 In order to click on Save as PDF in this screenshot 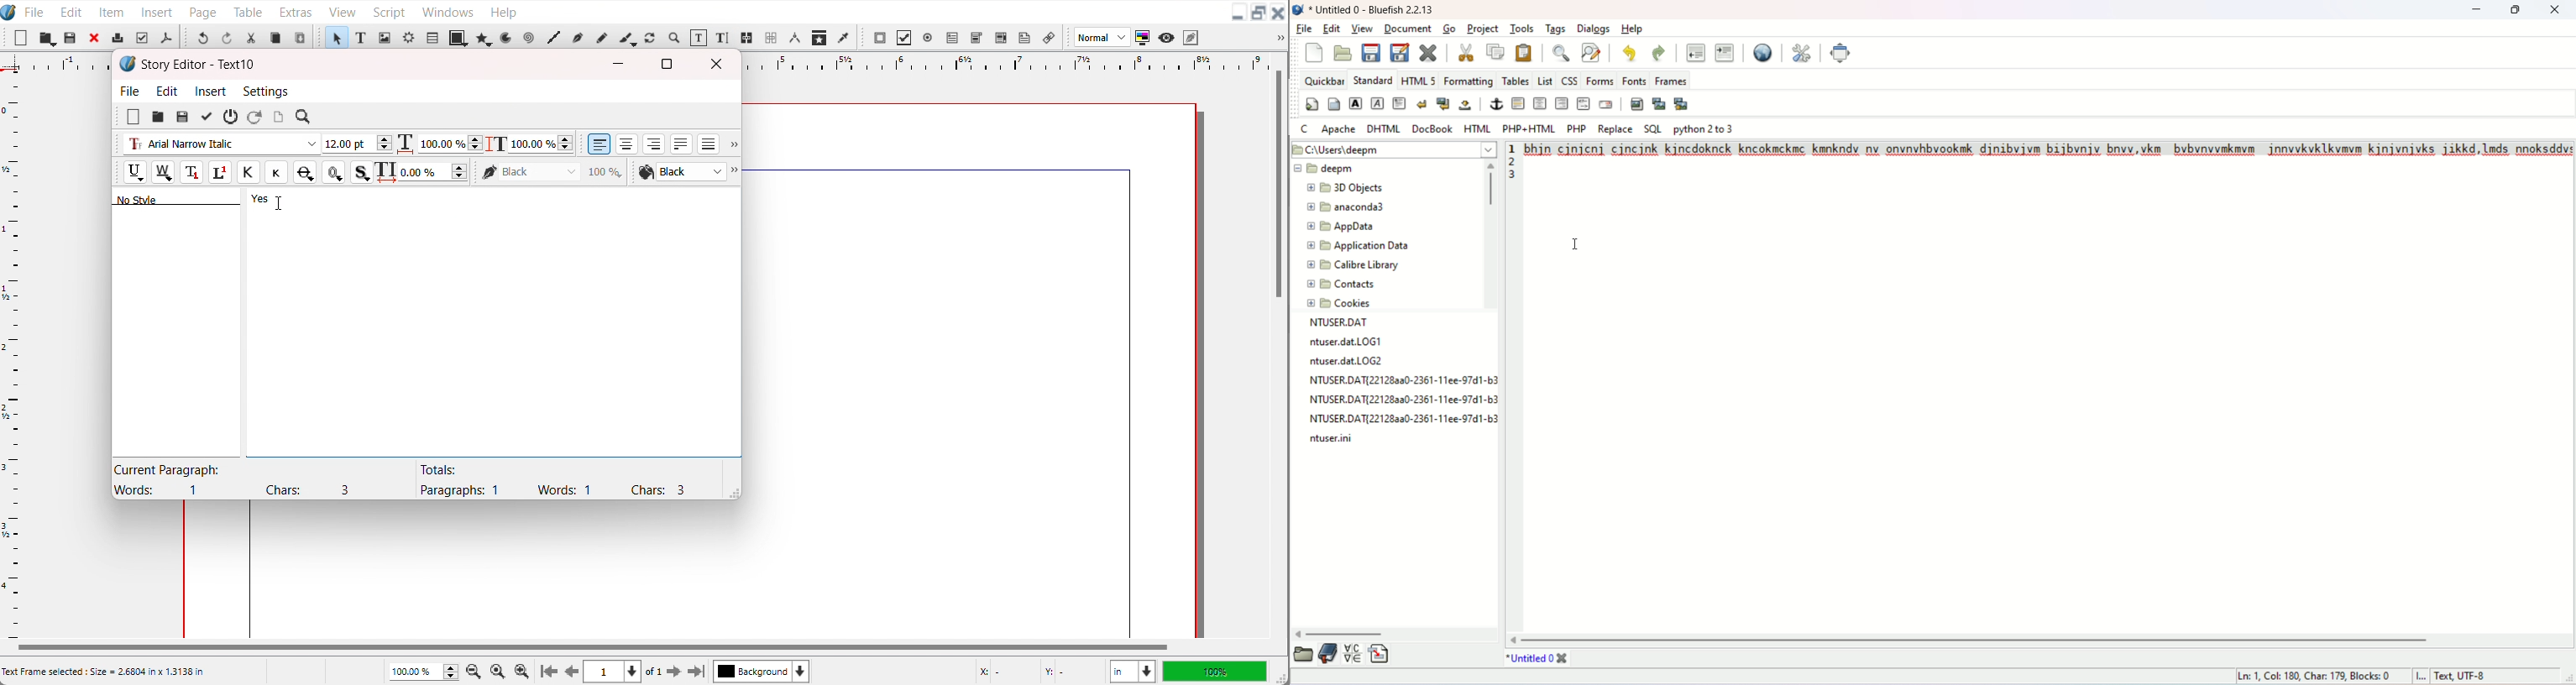, I will do `click(165, 38)`.